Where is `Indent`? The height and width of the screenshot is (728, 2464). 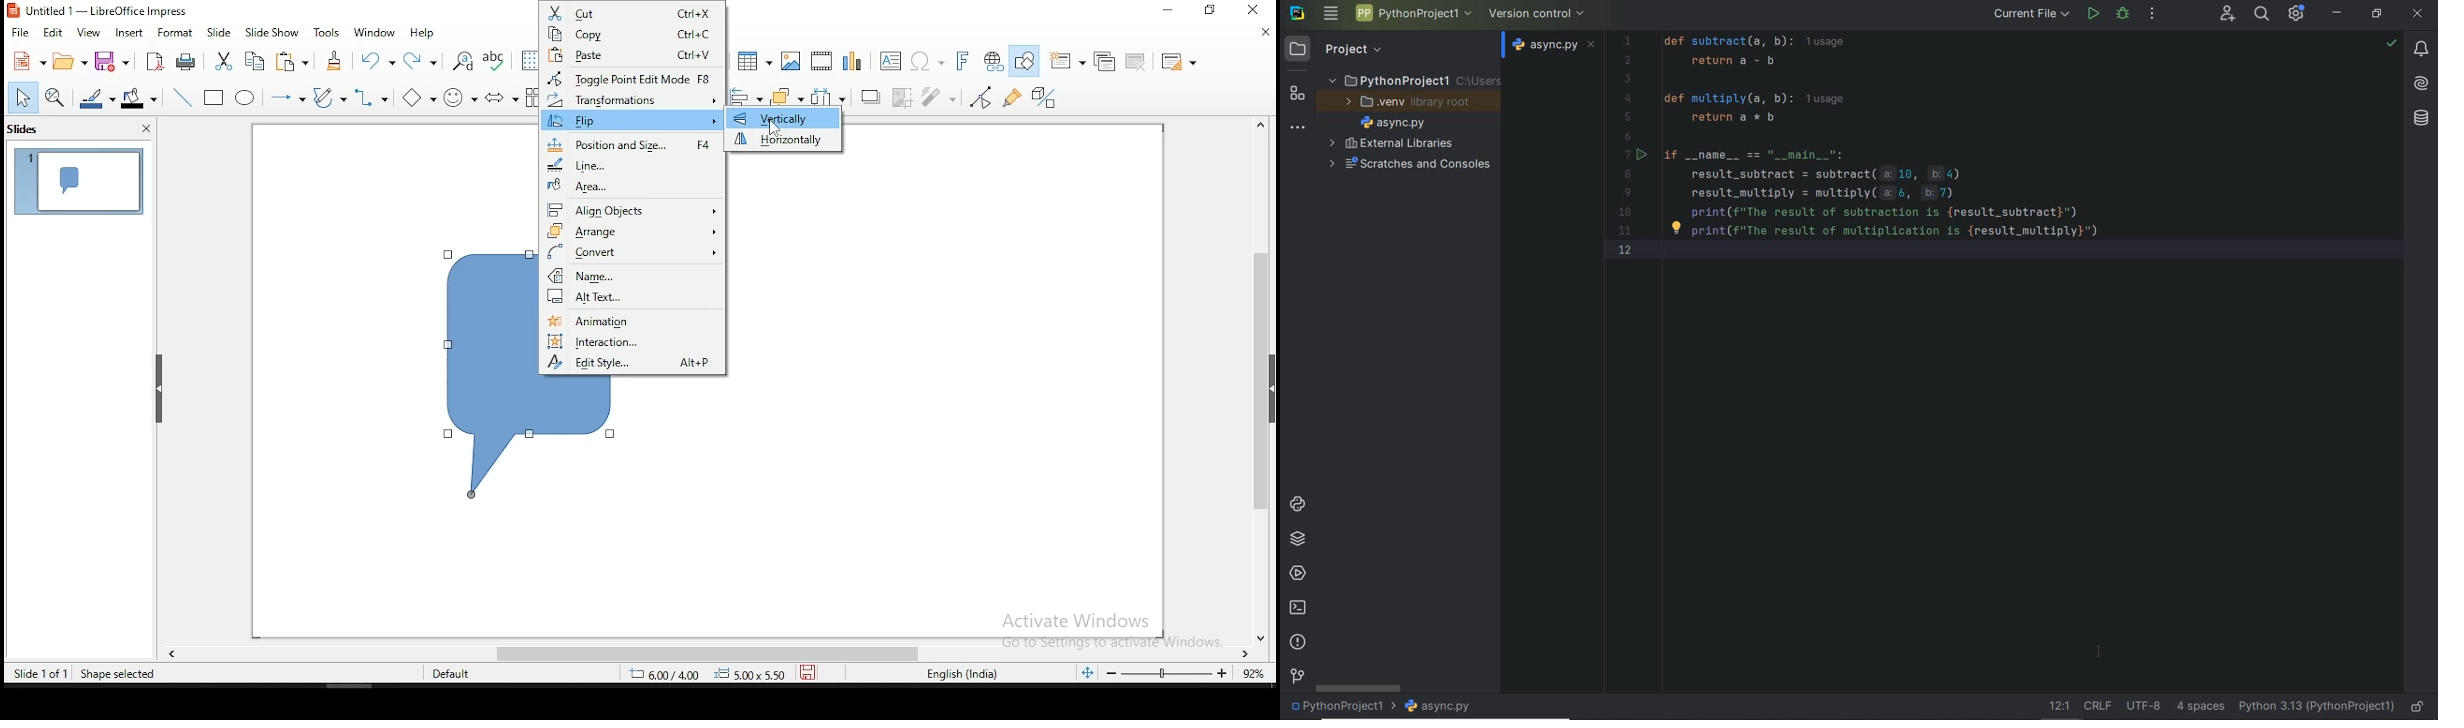
Indent is located at coordinates (2201, 708).